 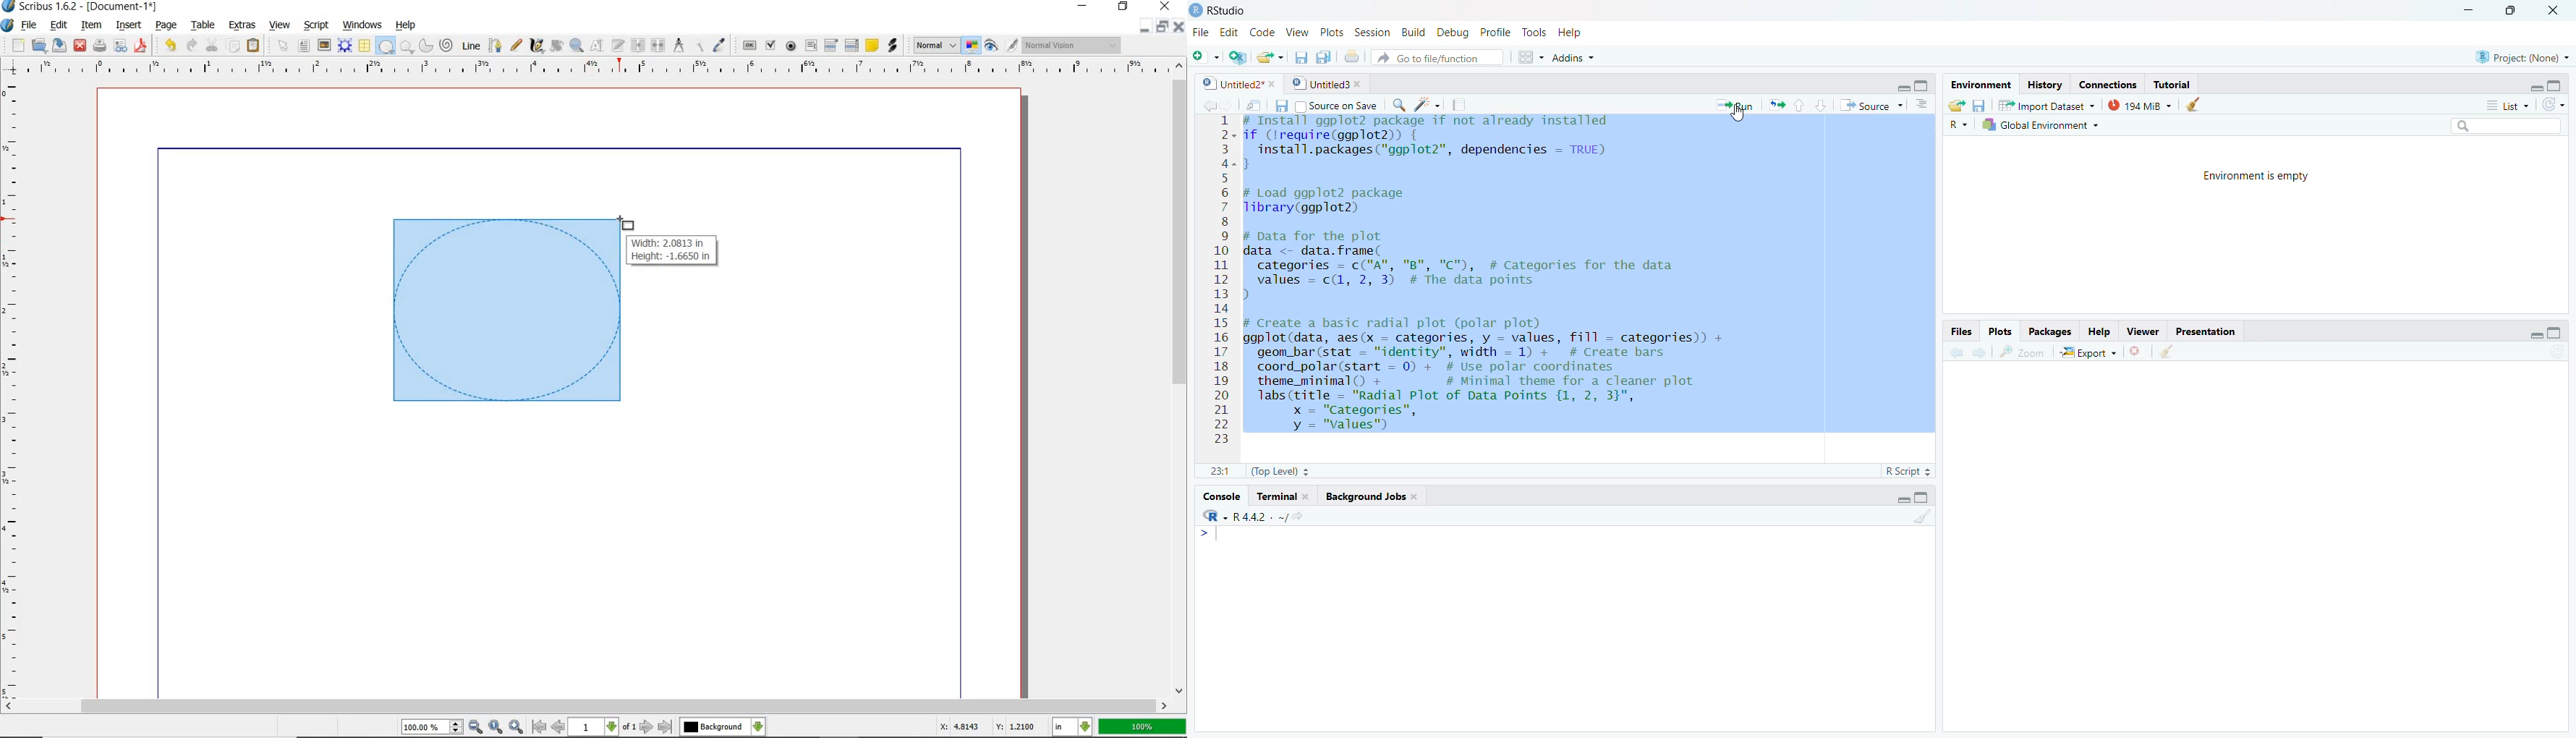 I want to click on RULER, so click(x=590, y=69).